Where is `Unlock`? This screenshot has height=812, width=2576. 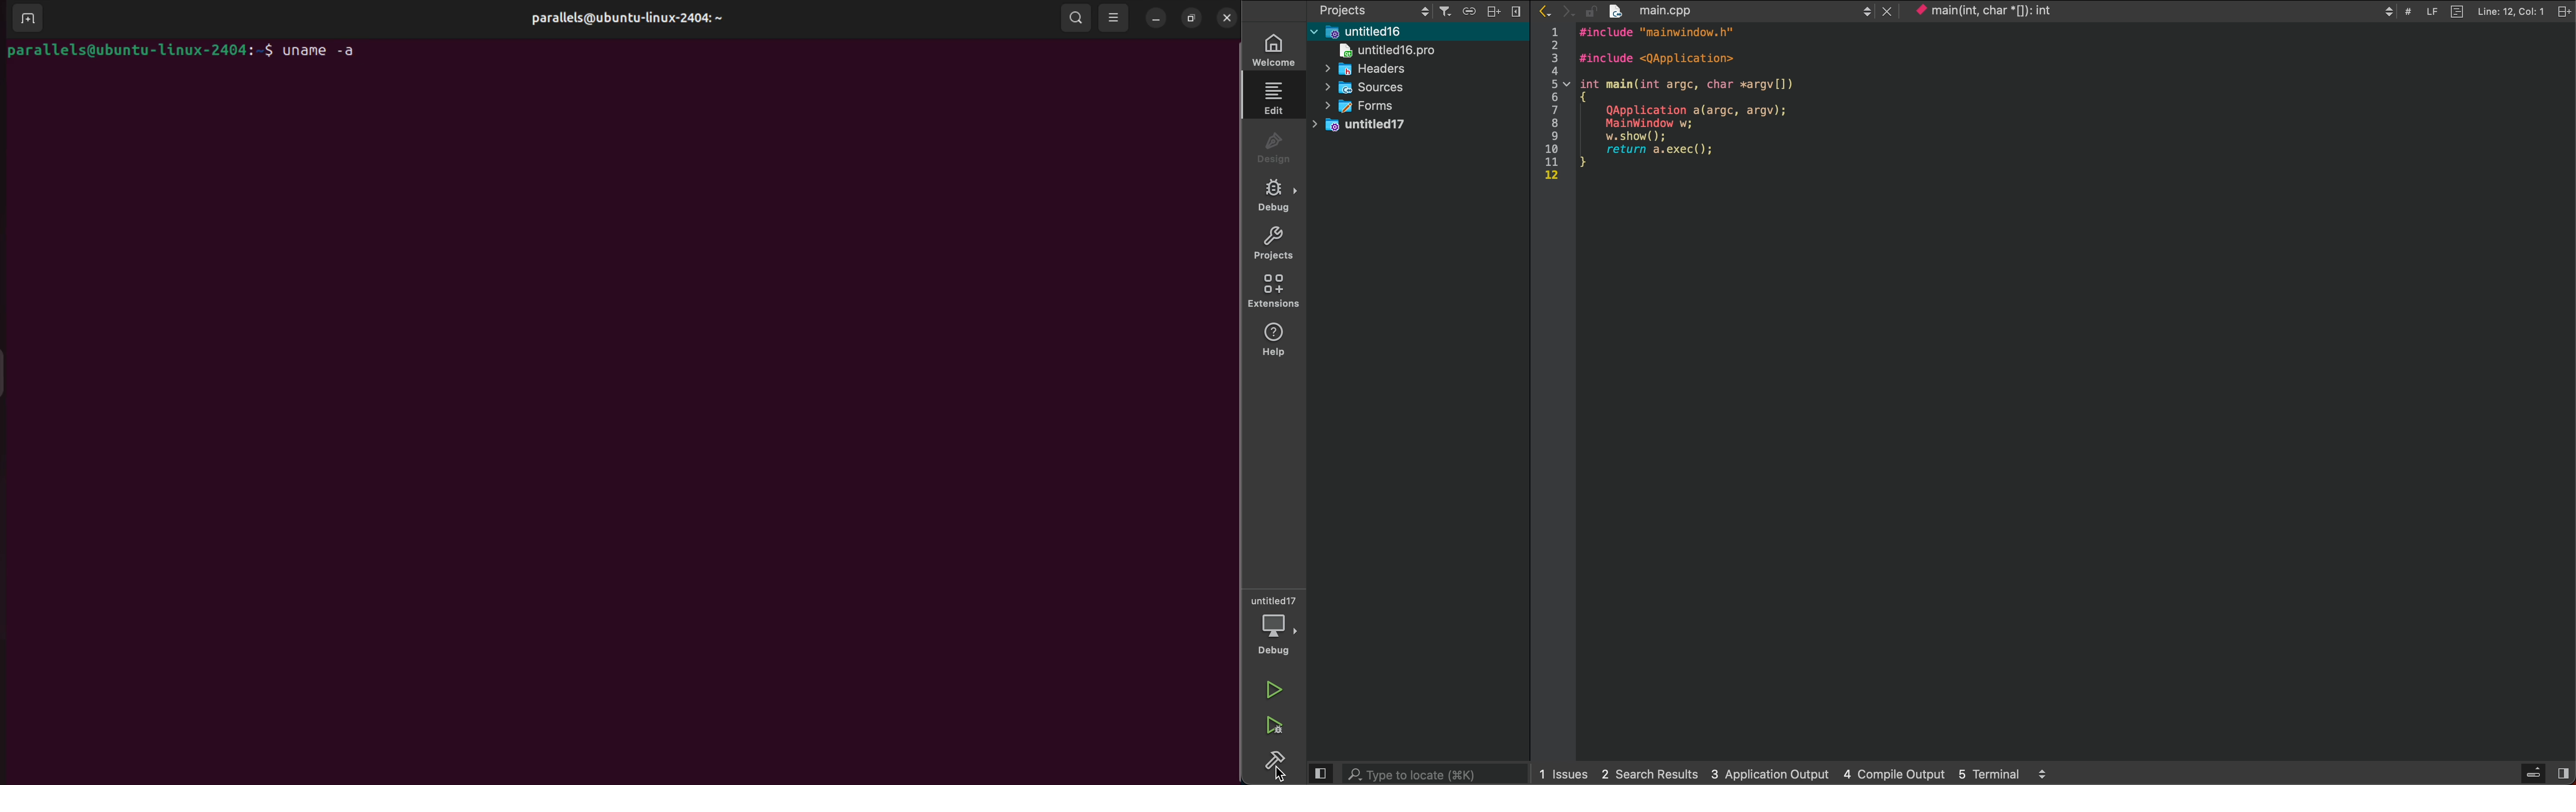
Unlock is located at coordinates (1590, 11).